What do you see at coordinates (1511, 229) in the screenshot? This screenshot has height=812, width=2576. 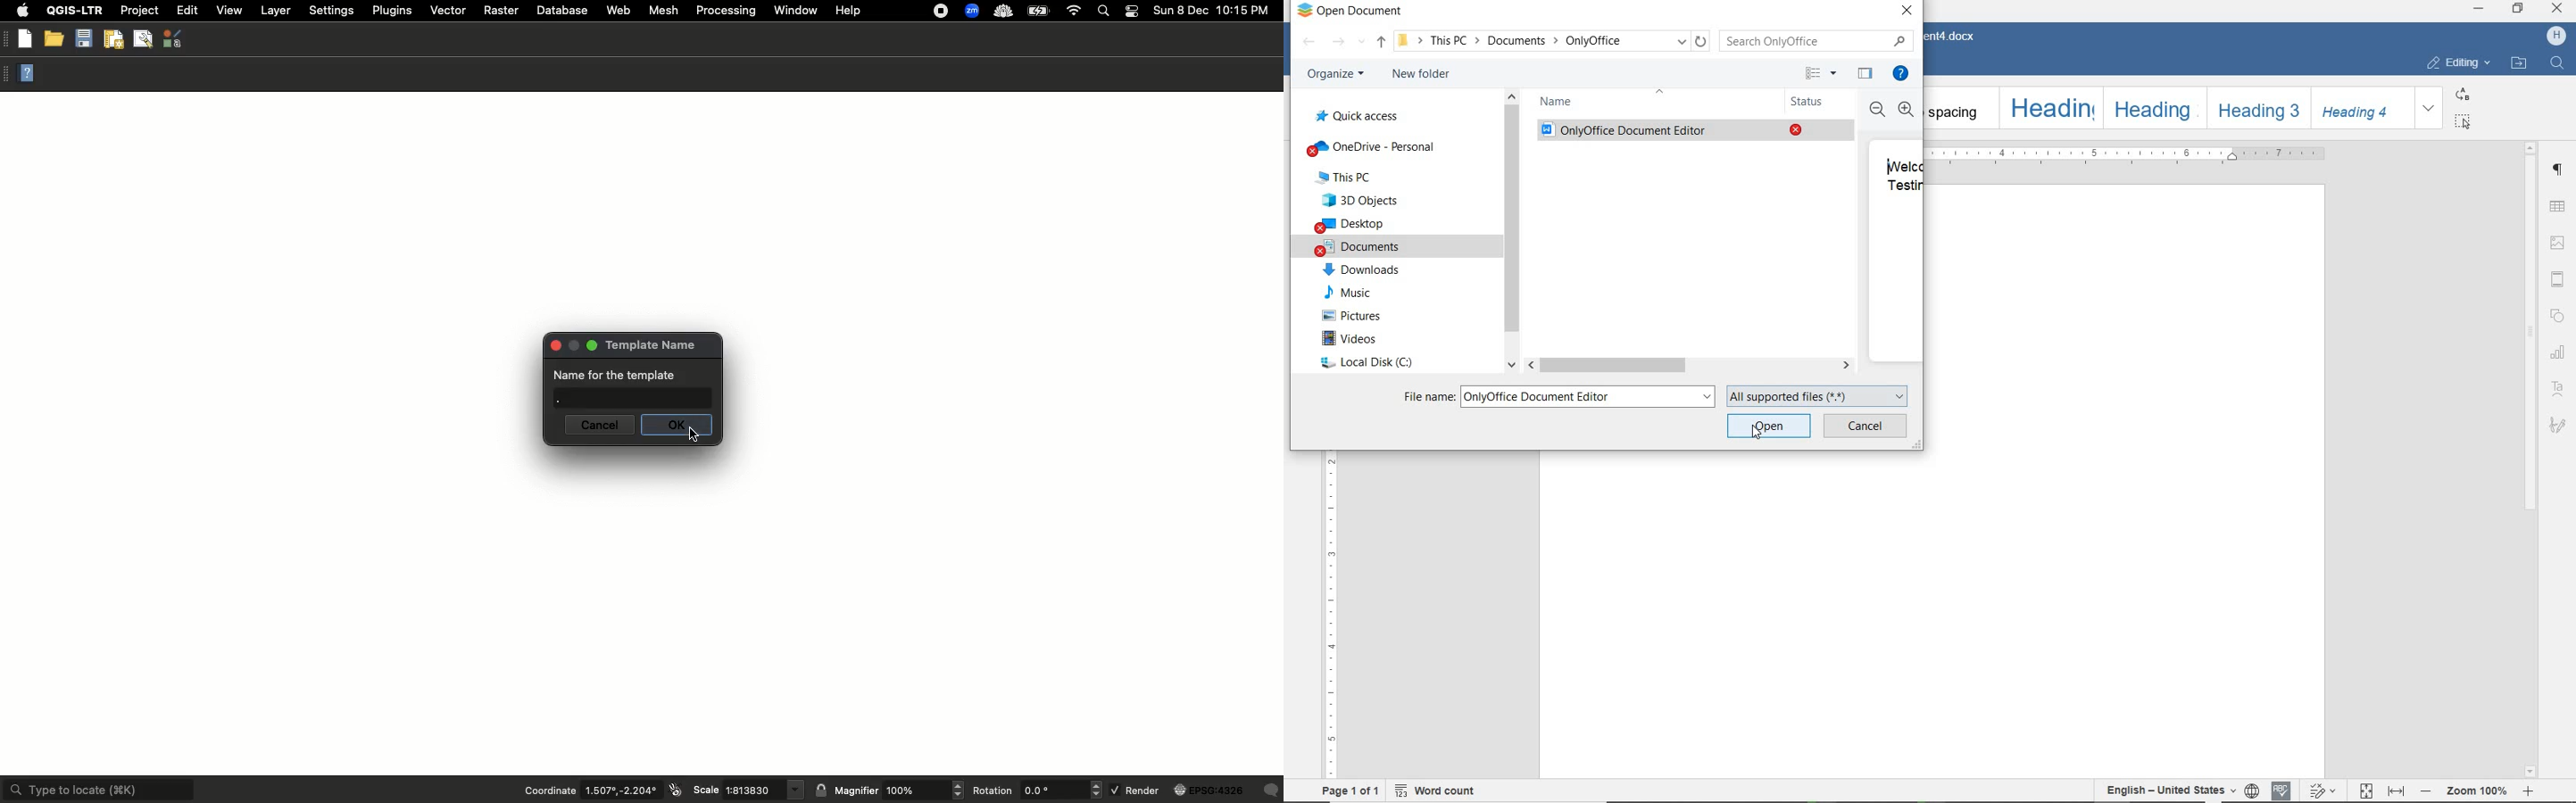 I see `scrollbar` at bounding box center [1511, 229].